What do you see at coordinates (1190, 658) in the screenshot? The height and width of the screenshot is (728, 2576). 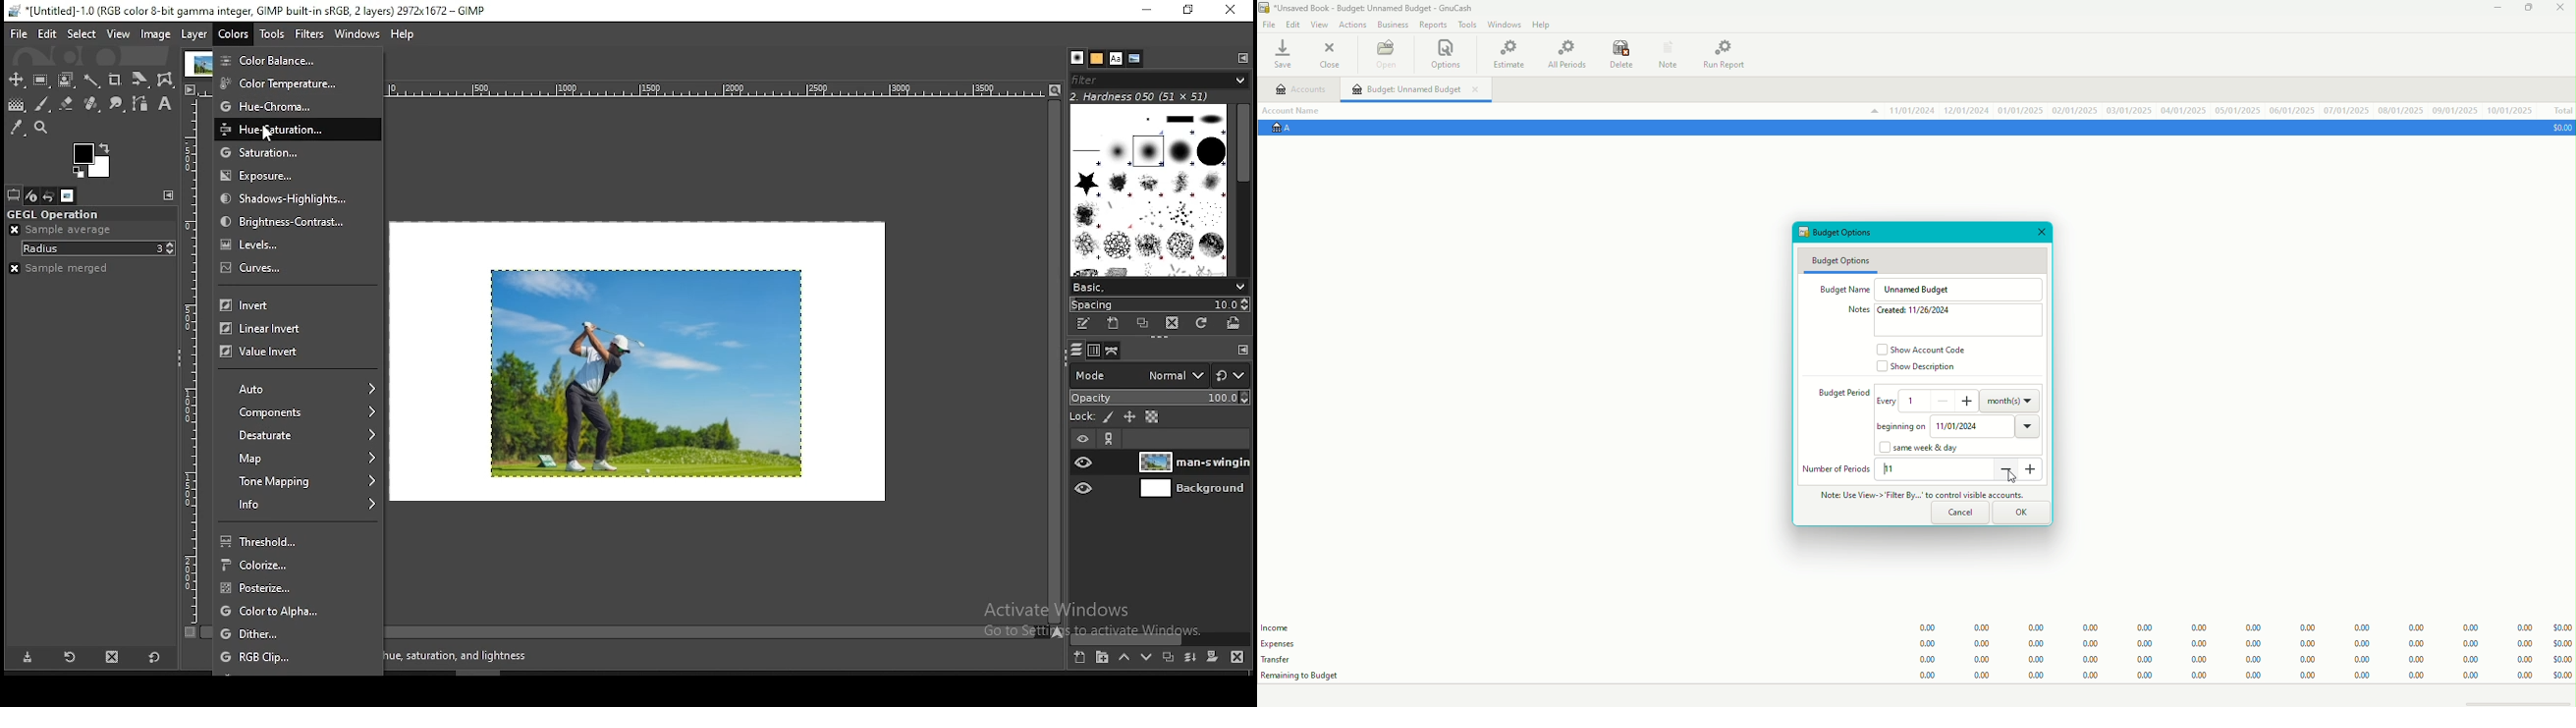 I see `merge layer` at bounding box center [1190, 658].